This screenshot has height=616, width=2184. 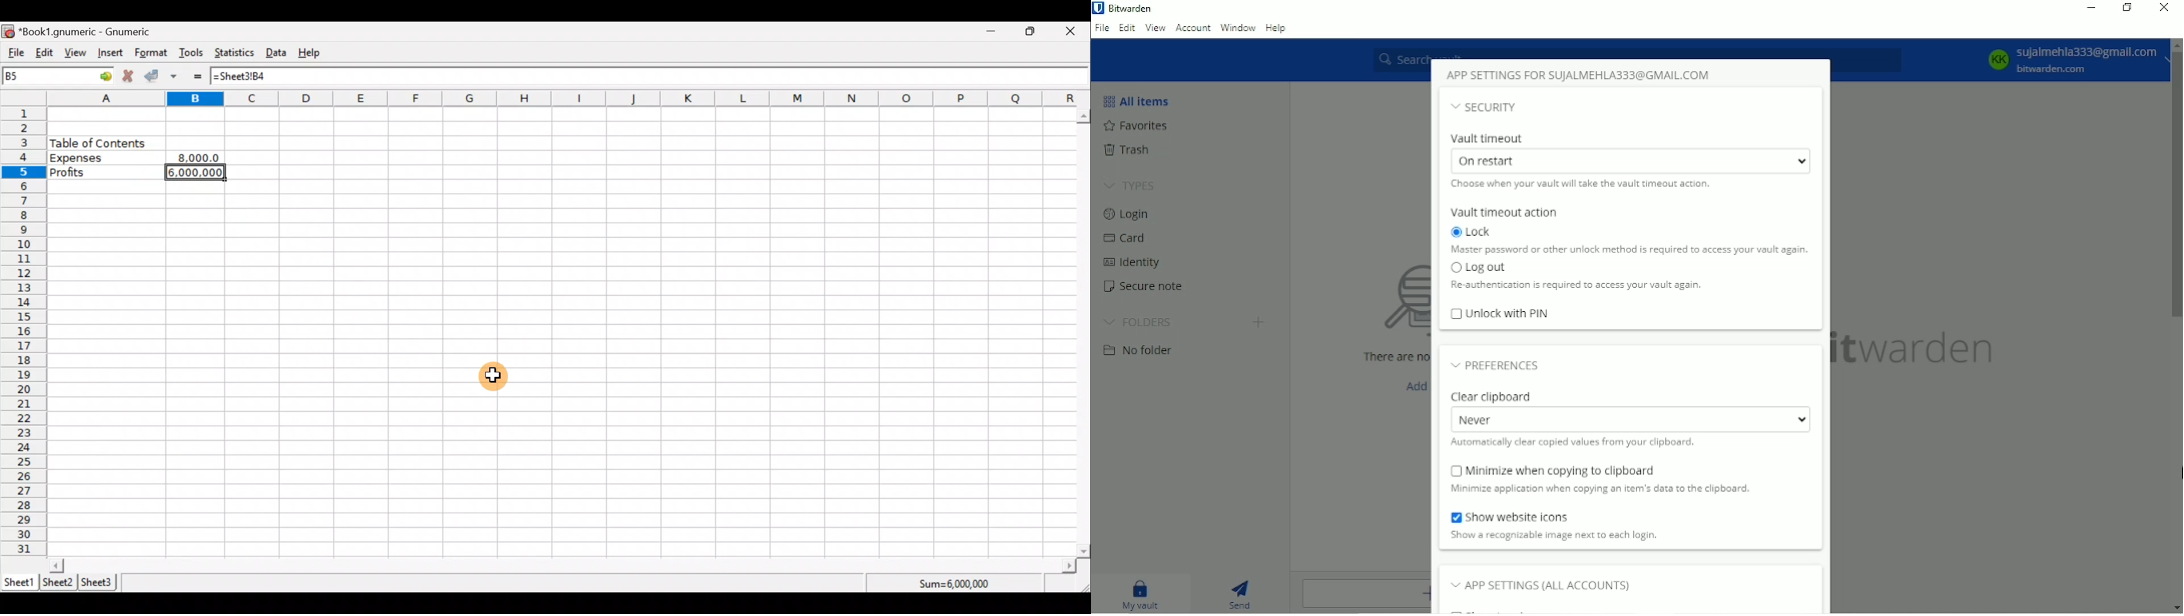 I want to click on Window, so click(x=1238, y=27).